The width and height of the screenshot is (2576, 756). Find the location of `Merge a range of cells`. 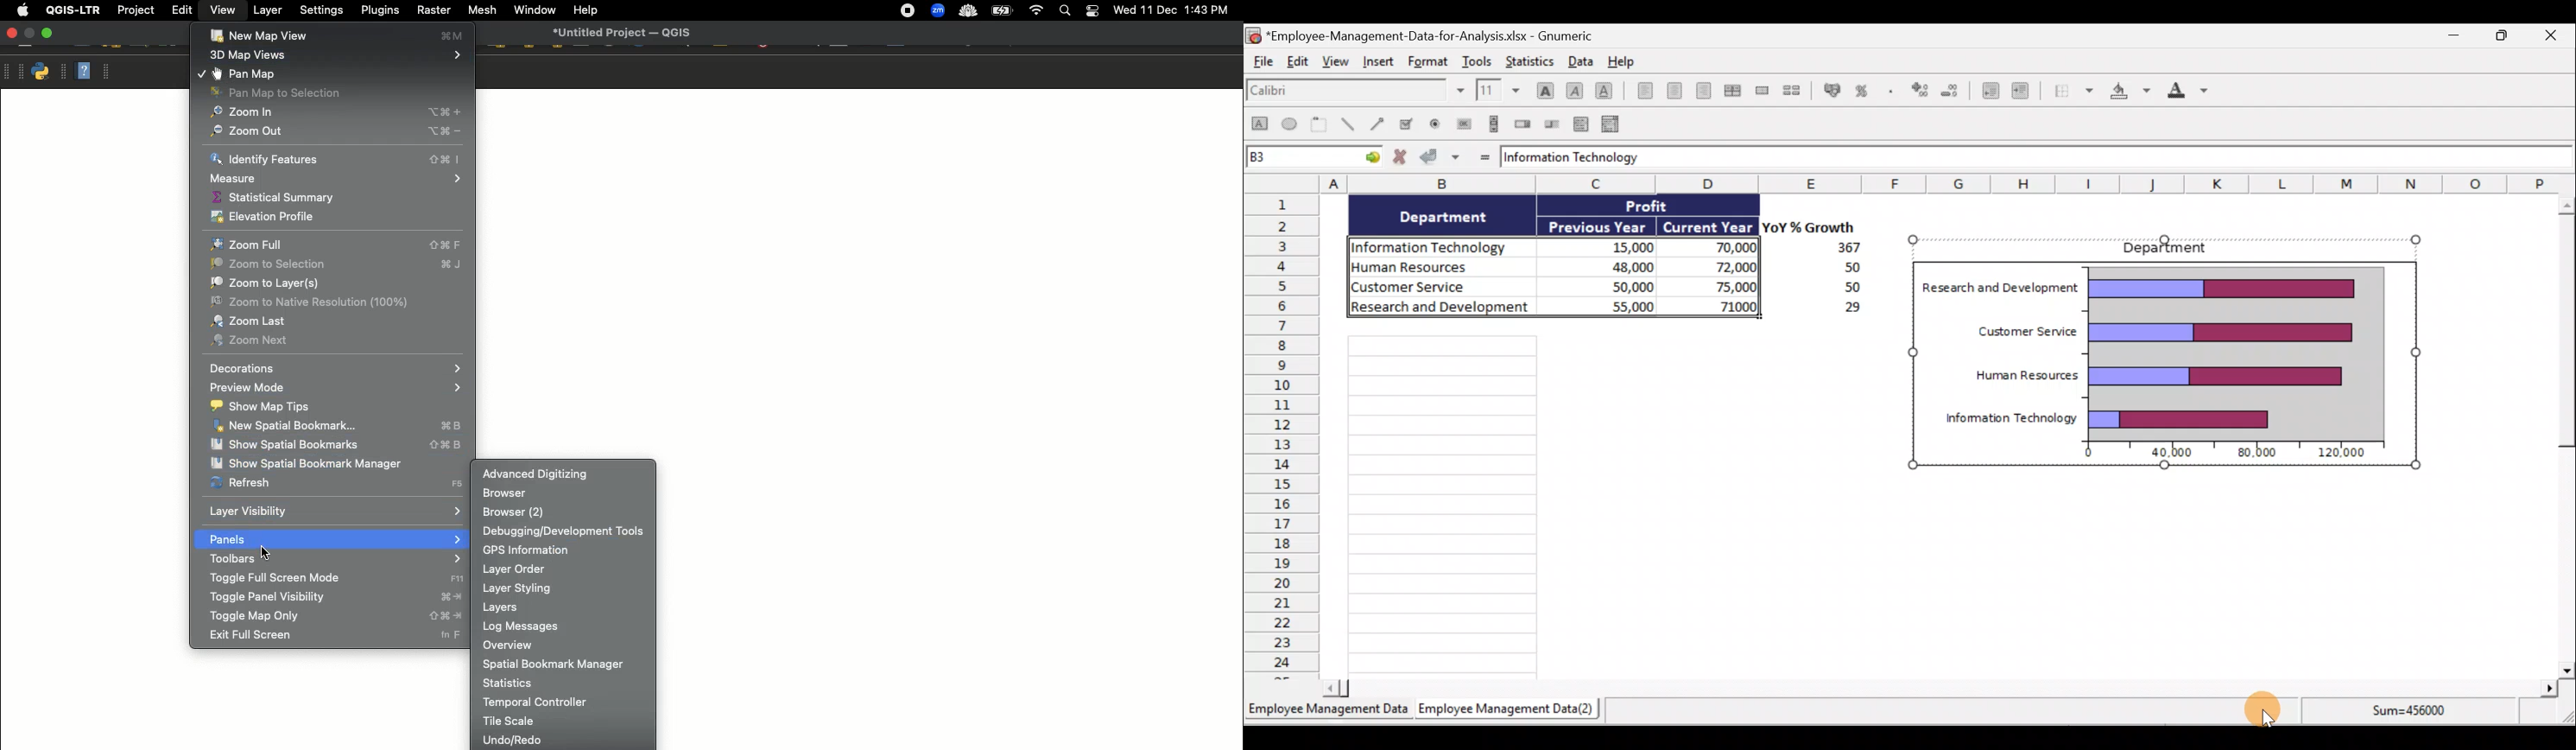

Merge a range of cells is located at coordinates (1765, 90).